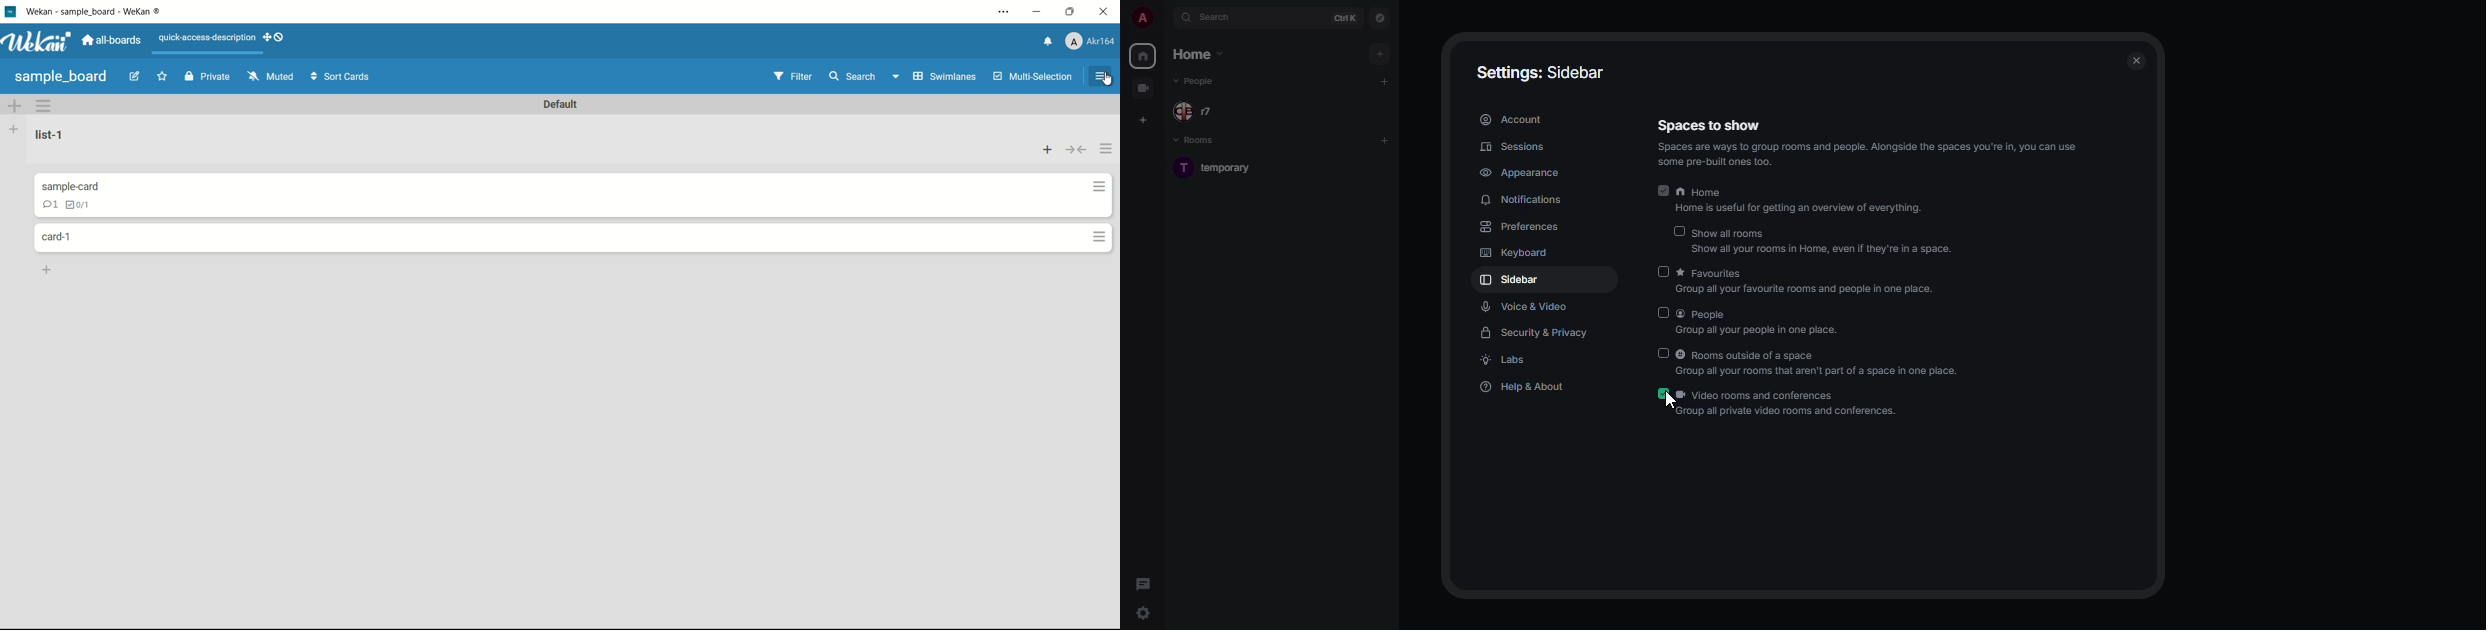  What do you see at coordinates (1678, 232) in the screenshot?
I see `disabled` at bounding box center [1678, 232].